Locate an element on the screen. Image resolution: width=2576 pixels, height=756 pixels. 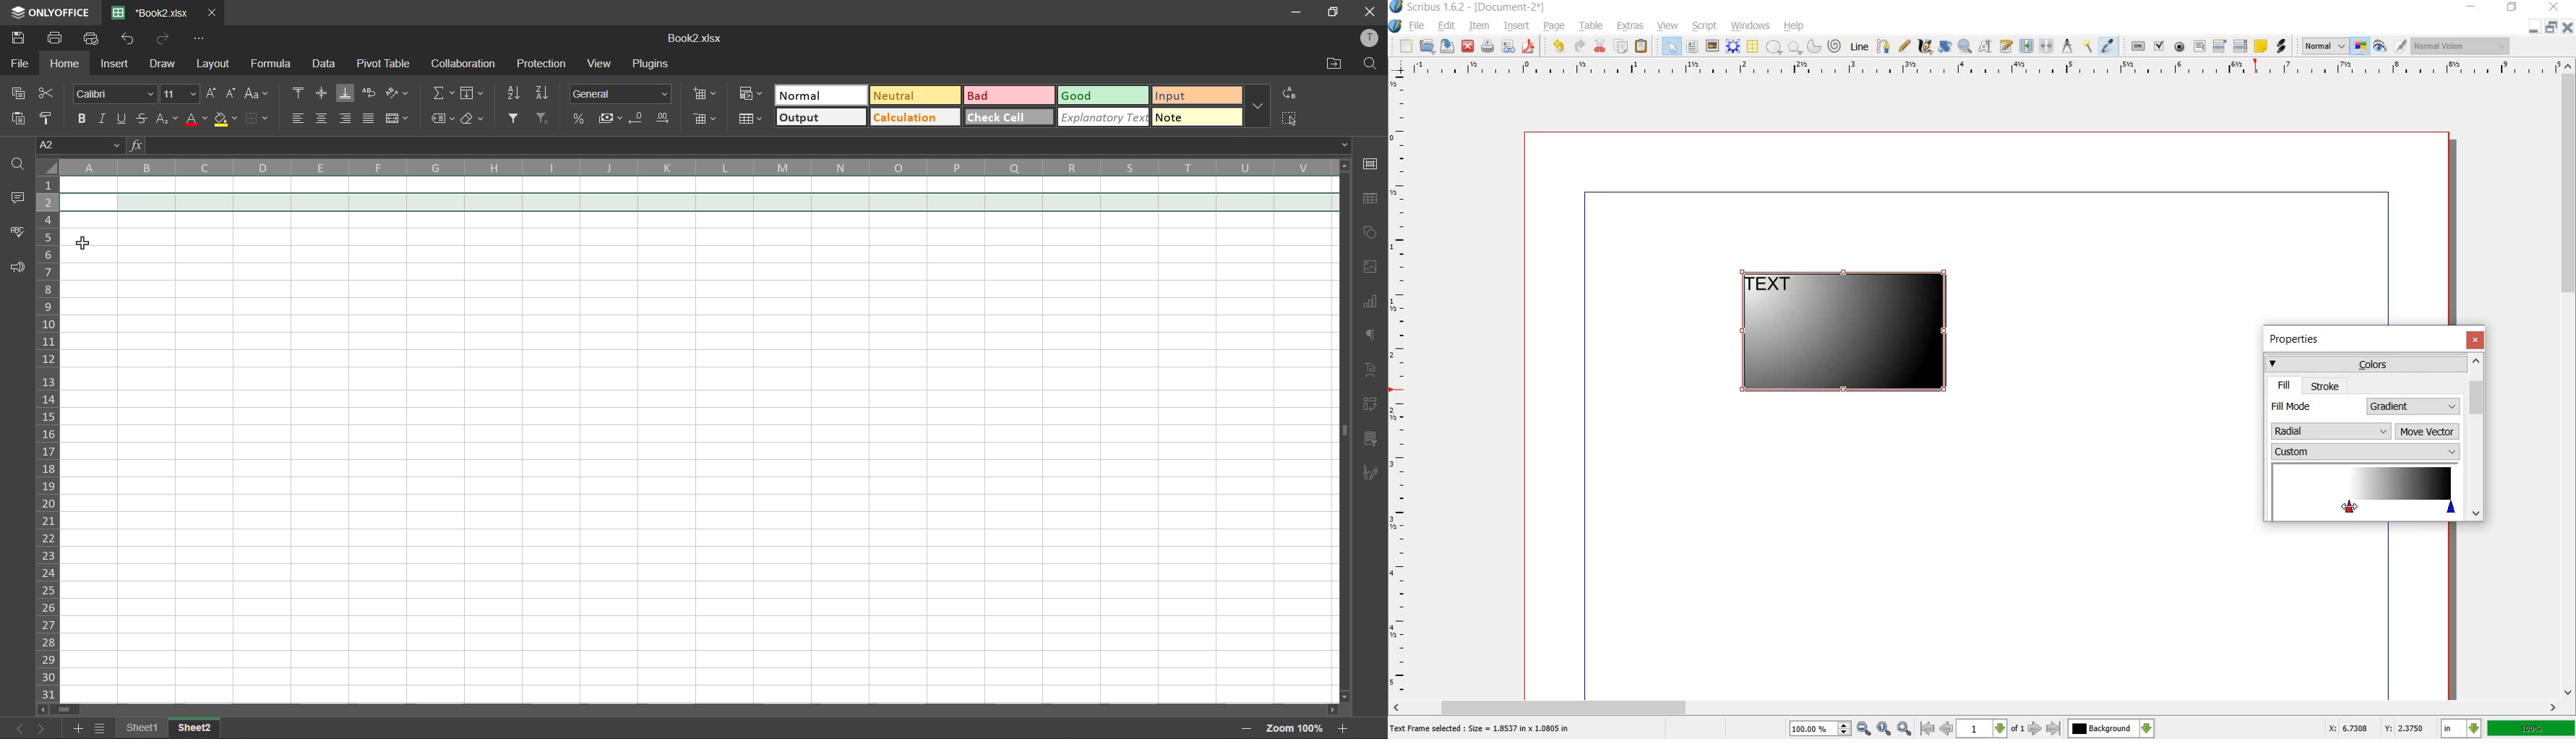
merge and center is located at coordinates (398, 119).